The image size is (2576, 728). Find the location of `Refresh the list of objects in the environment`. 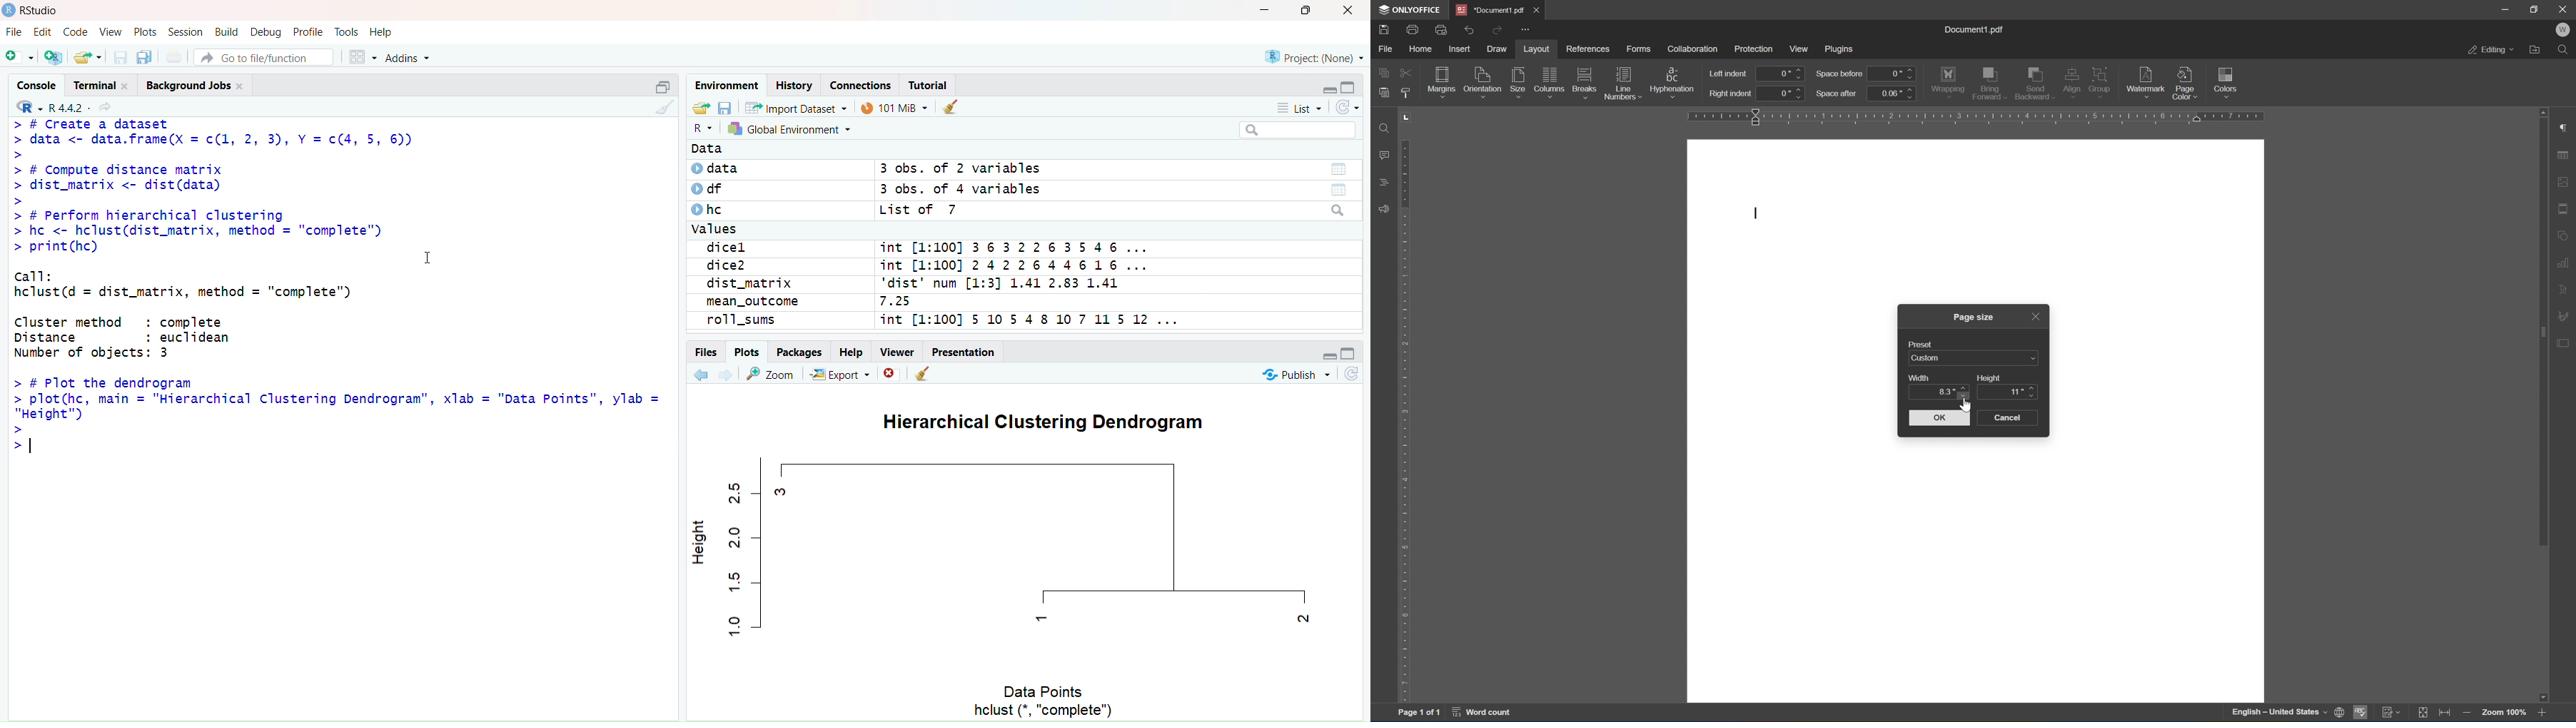

Refresh the list of objects in the environment is located at coordinates (1352, 107).